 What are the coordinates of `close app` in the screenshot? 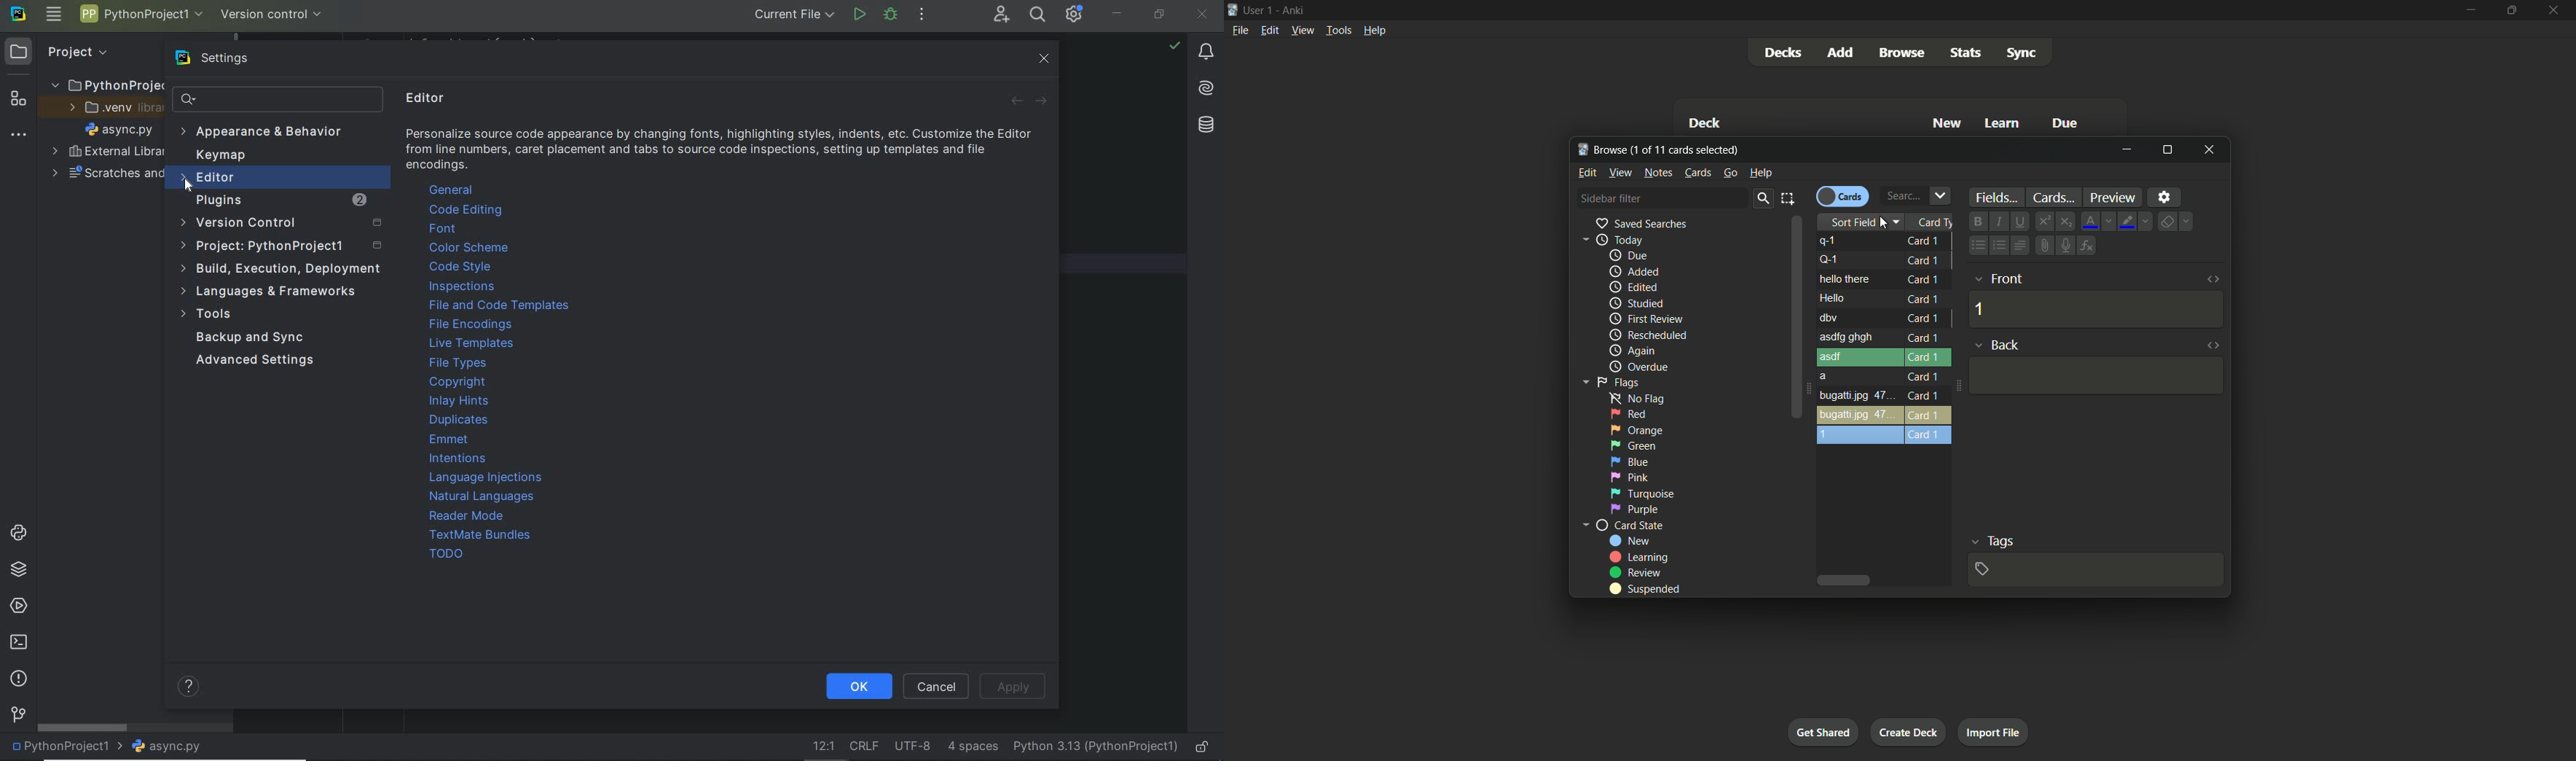 It's located at (2556, 11).